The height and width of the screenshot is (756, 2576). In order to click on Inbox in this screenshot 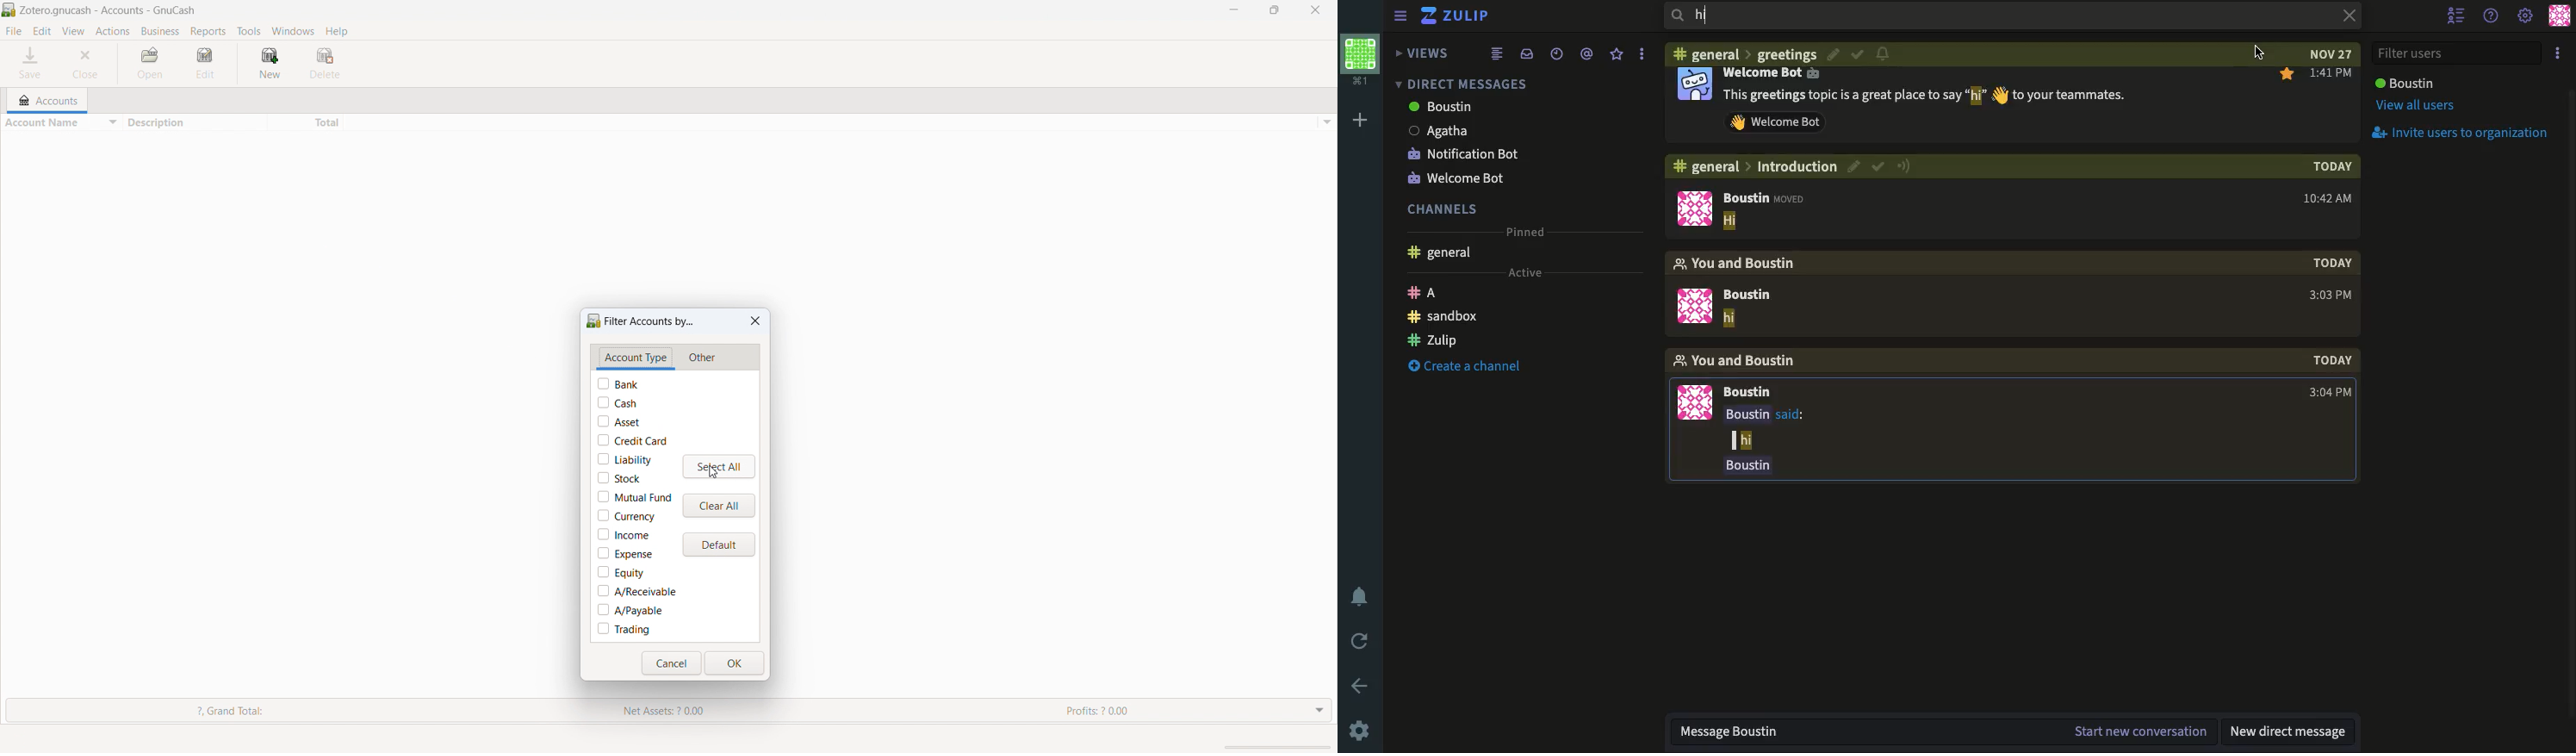, I will do `click(1524, 54)`.